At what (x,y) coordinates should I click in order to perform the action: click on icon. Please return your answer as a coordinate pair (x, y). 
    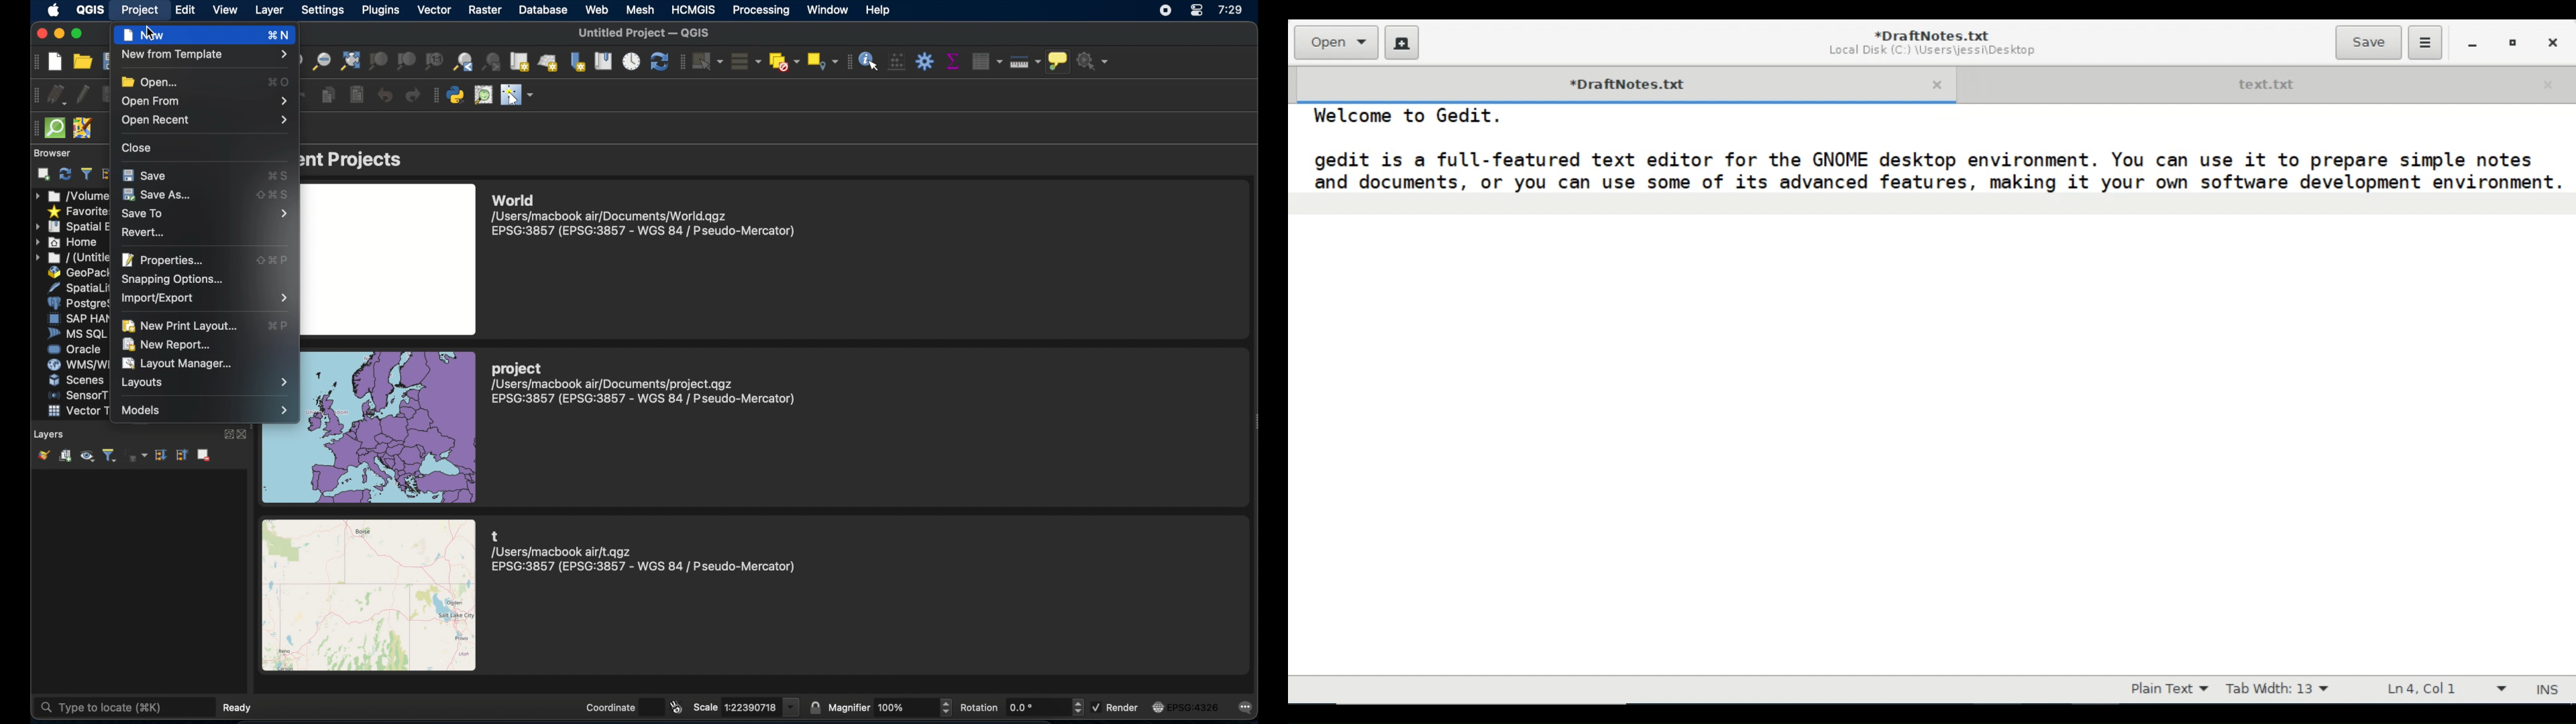
    Looking at the image, I should click on (56, 241).